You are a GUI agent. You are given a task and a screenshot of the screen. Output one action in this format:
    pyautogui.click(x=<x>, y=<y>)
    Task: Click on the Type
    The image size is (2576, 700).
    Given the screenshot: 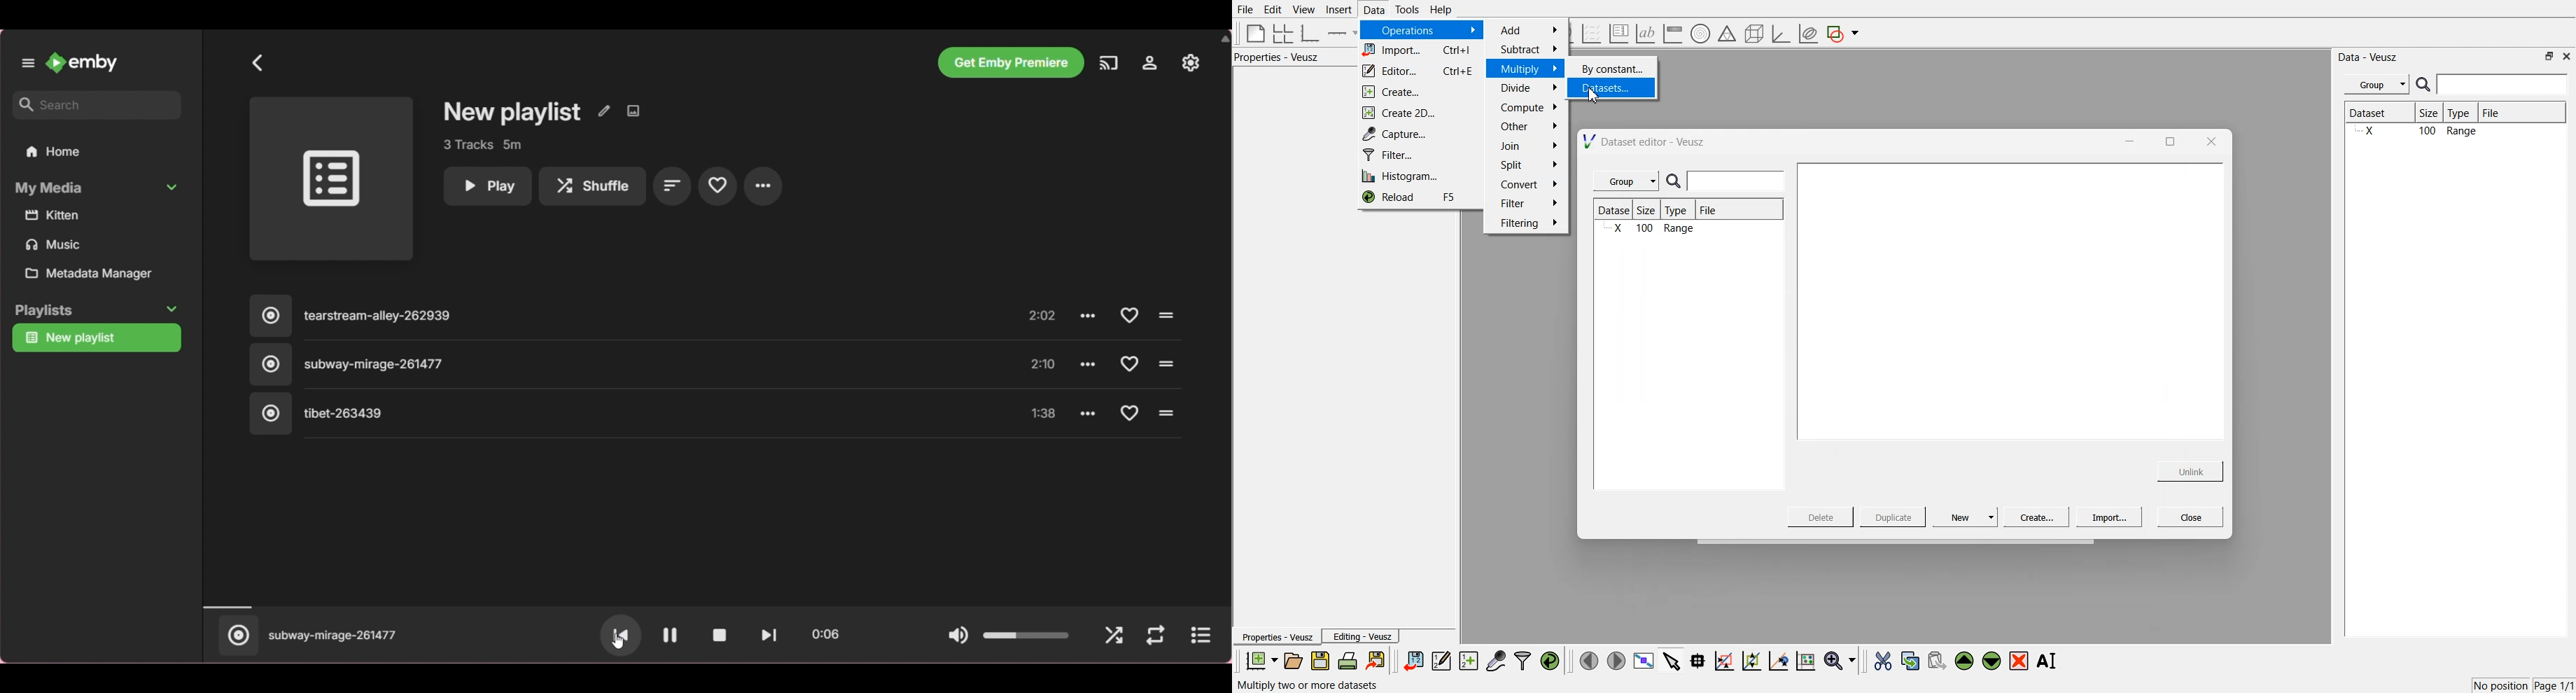 What is the action you would take?
    pyautogui.click(x=2463, y=113)
    